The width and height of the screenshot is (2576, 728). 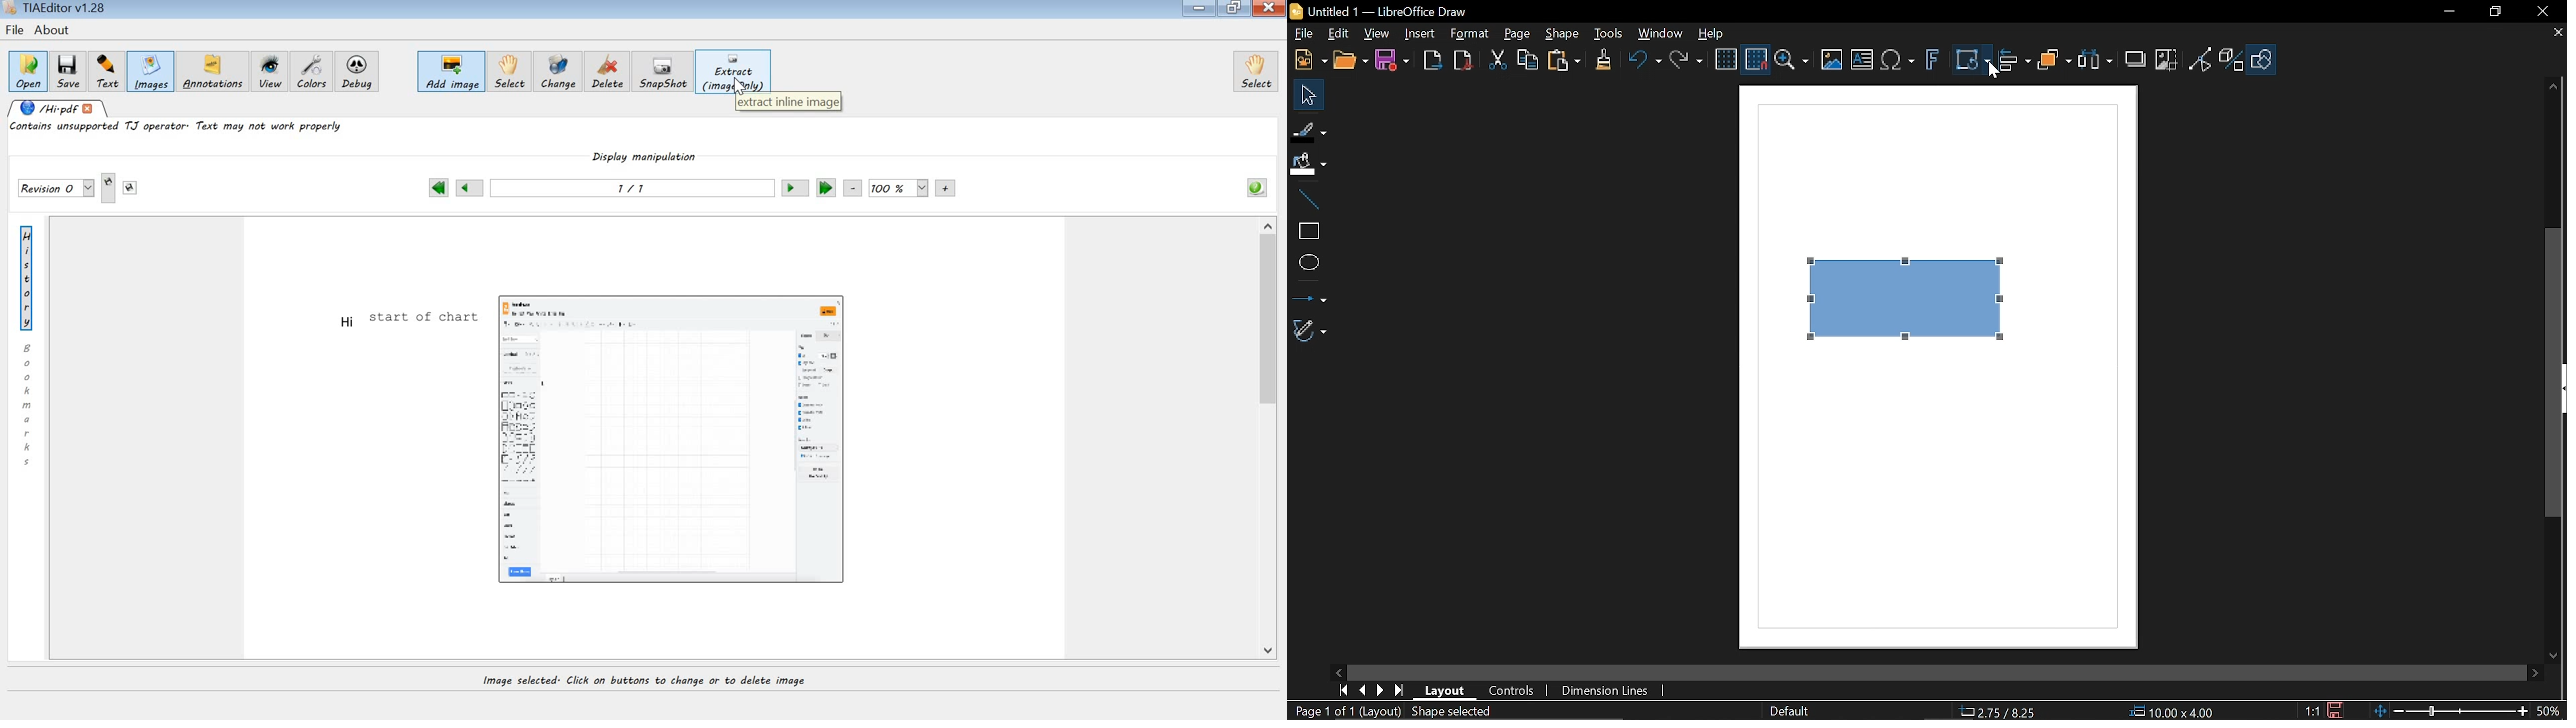 I want to click on Selelct t least three objects to distribute, so click(x=2095, y=61).